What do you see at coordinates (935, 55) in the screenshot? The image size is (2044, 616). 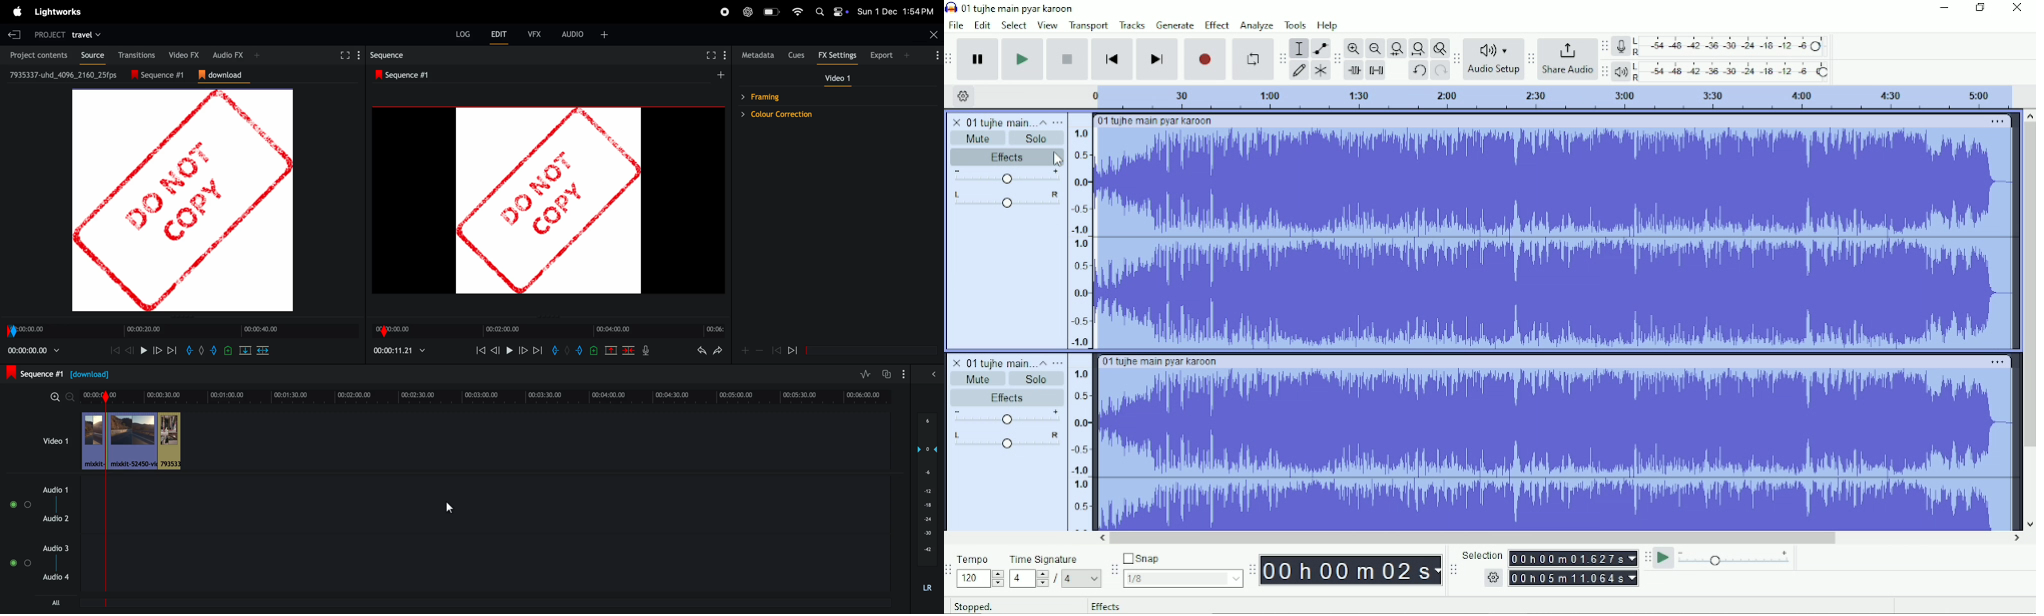 I see `options` at bounding box center [935, 55].